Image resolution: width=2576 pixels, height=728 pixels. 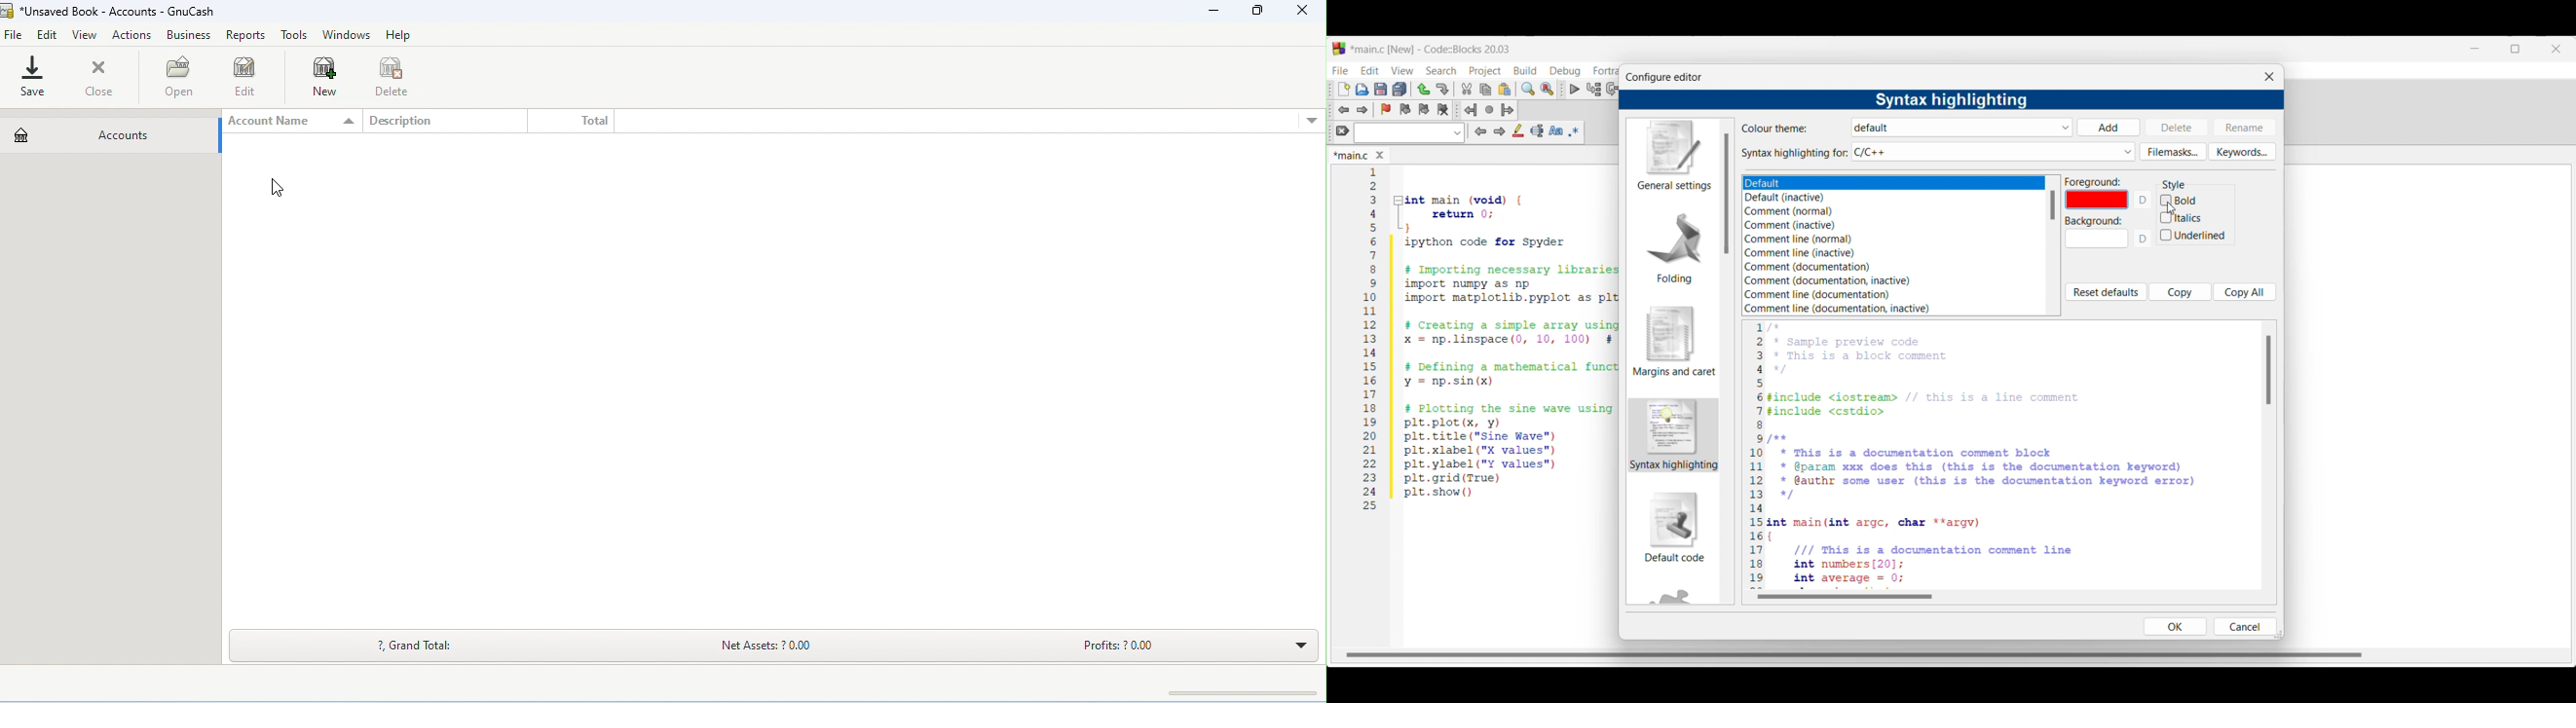 I want to click on File menu, so click(x=1340, y=70).